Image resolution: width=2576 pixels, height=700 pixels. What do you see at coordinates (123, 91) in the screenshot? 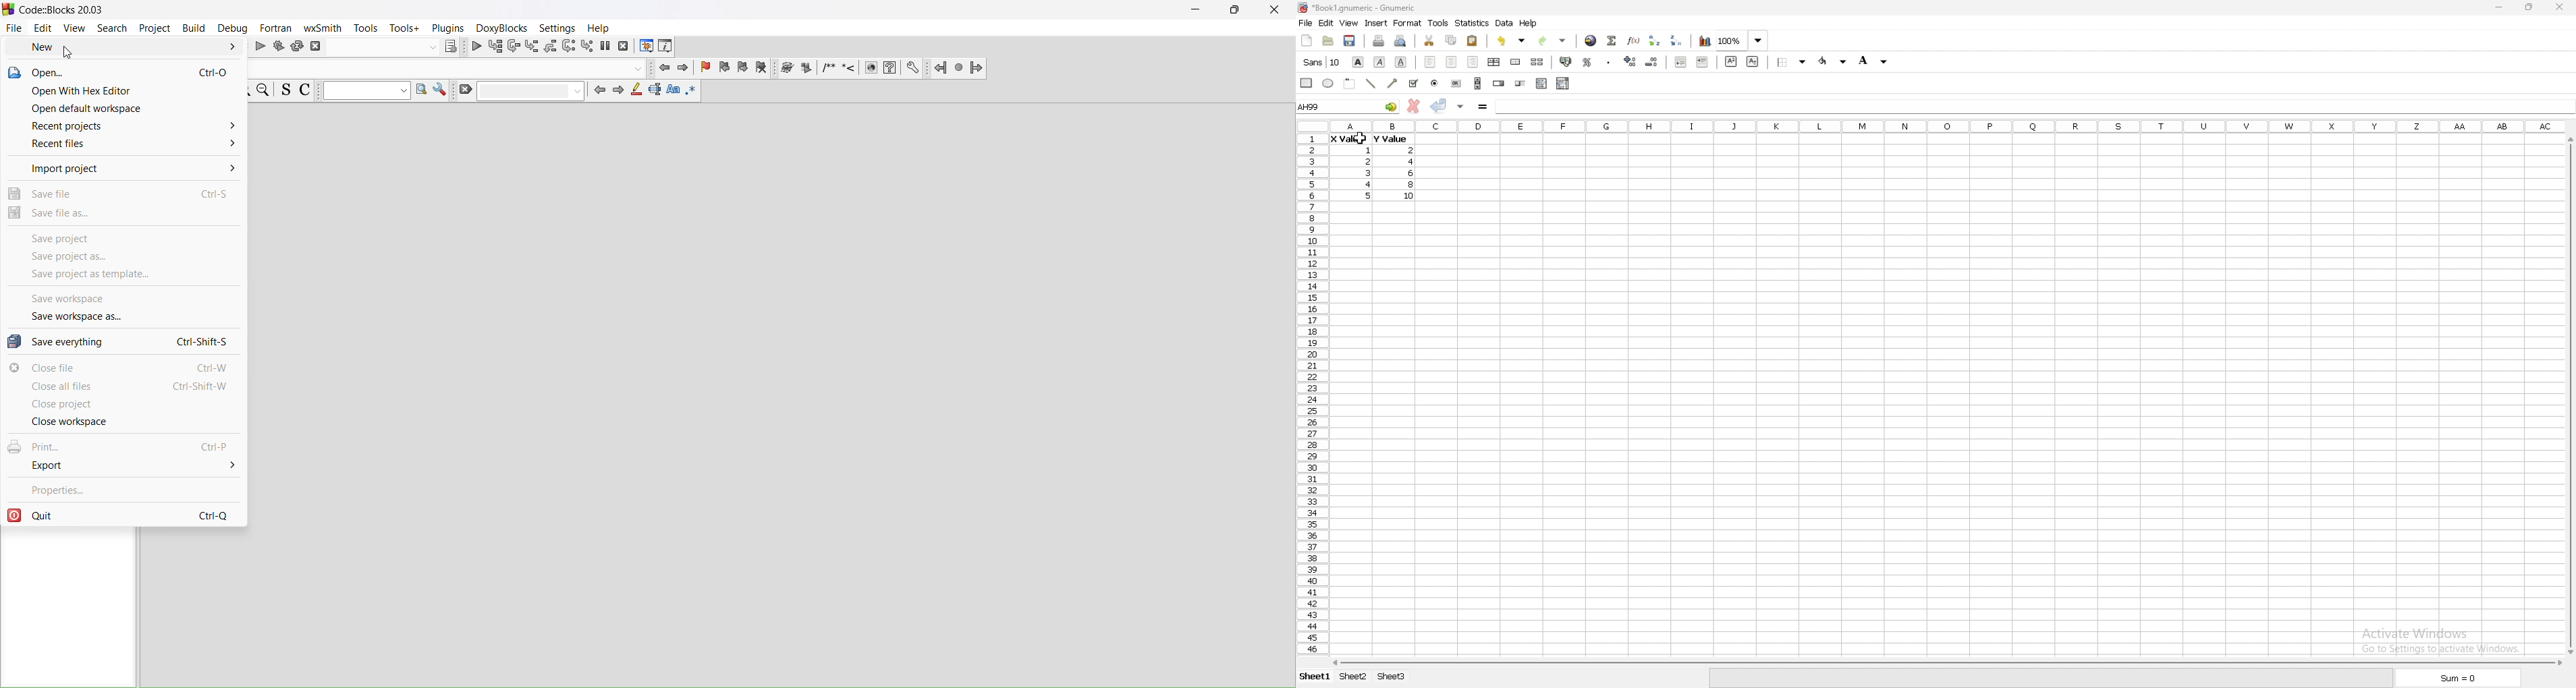
I see `open with hex editor` at bounding box center [123, 91].